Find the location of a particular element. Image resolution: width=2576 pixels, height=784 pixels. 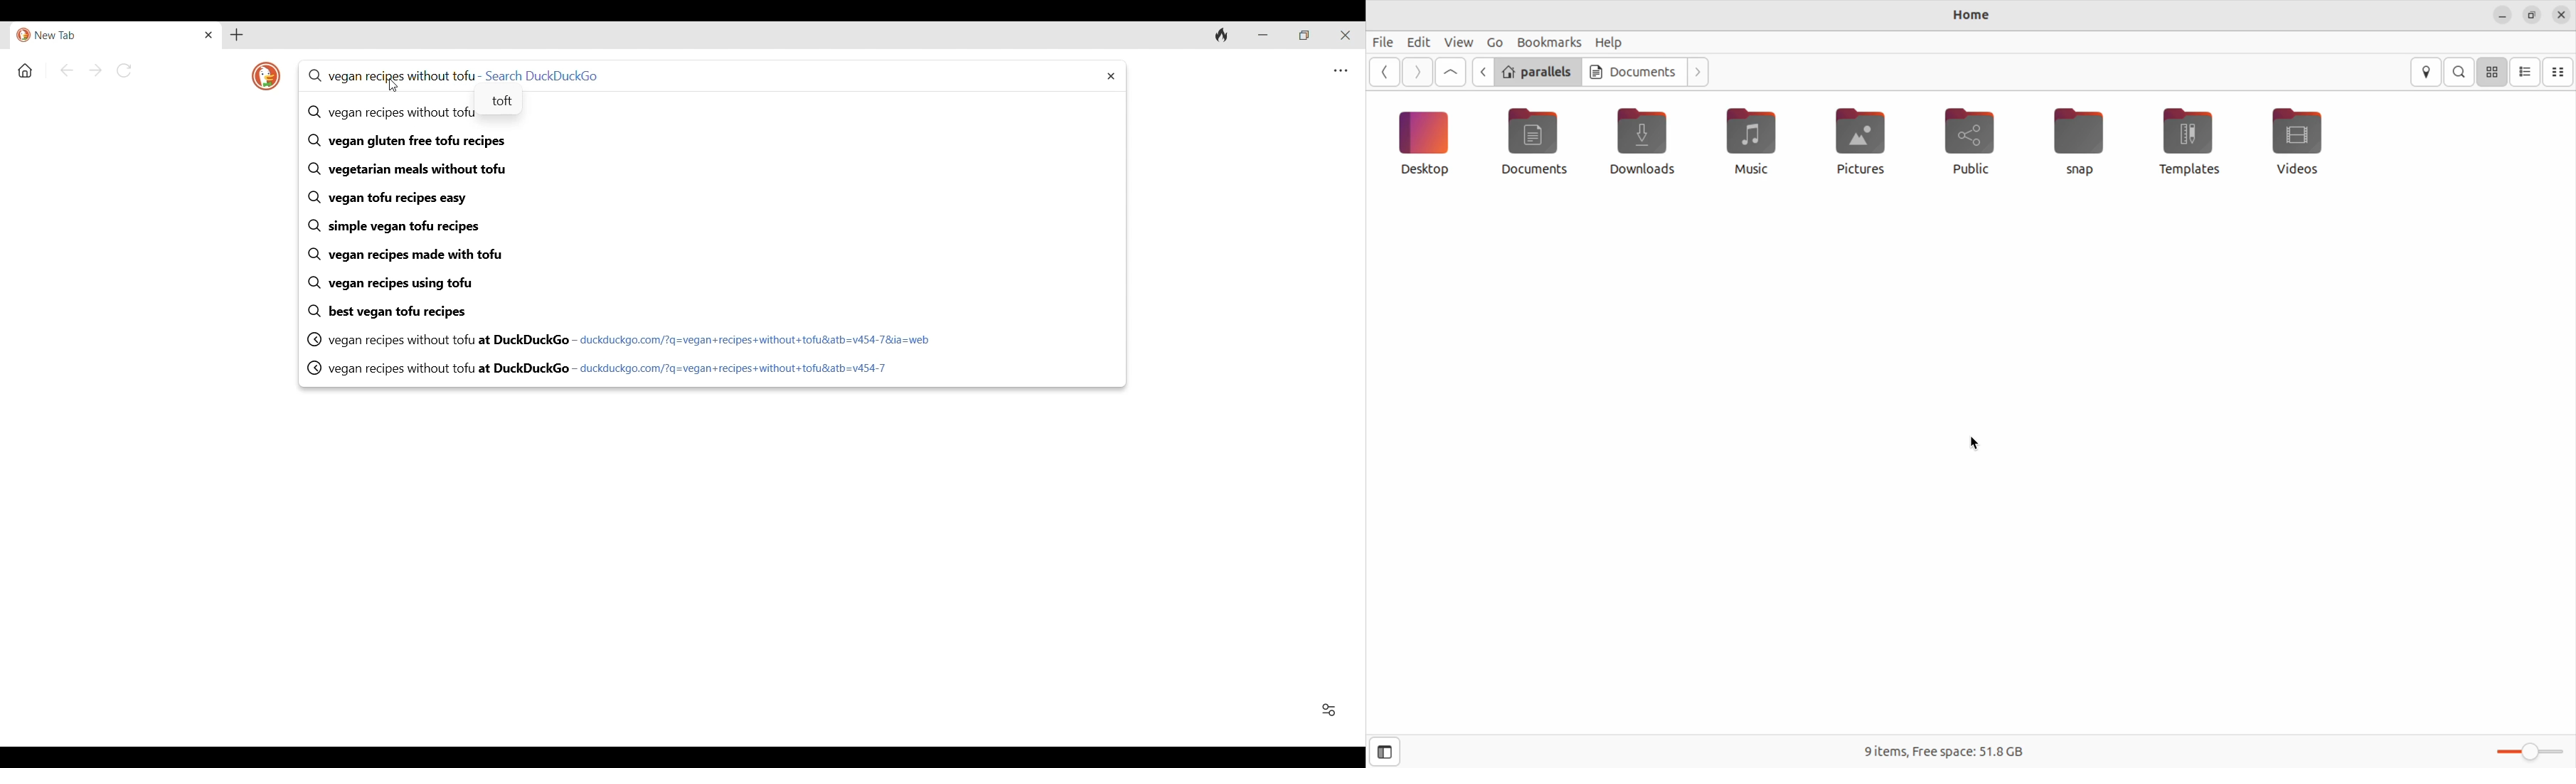

documents is located at coordinates (1541, 144).